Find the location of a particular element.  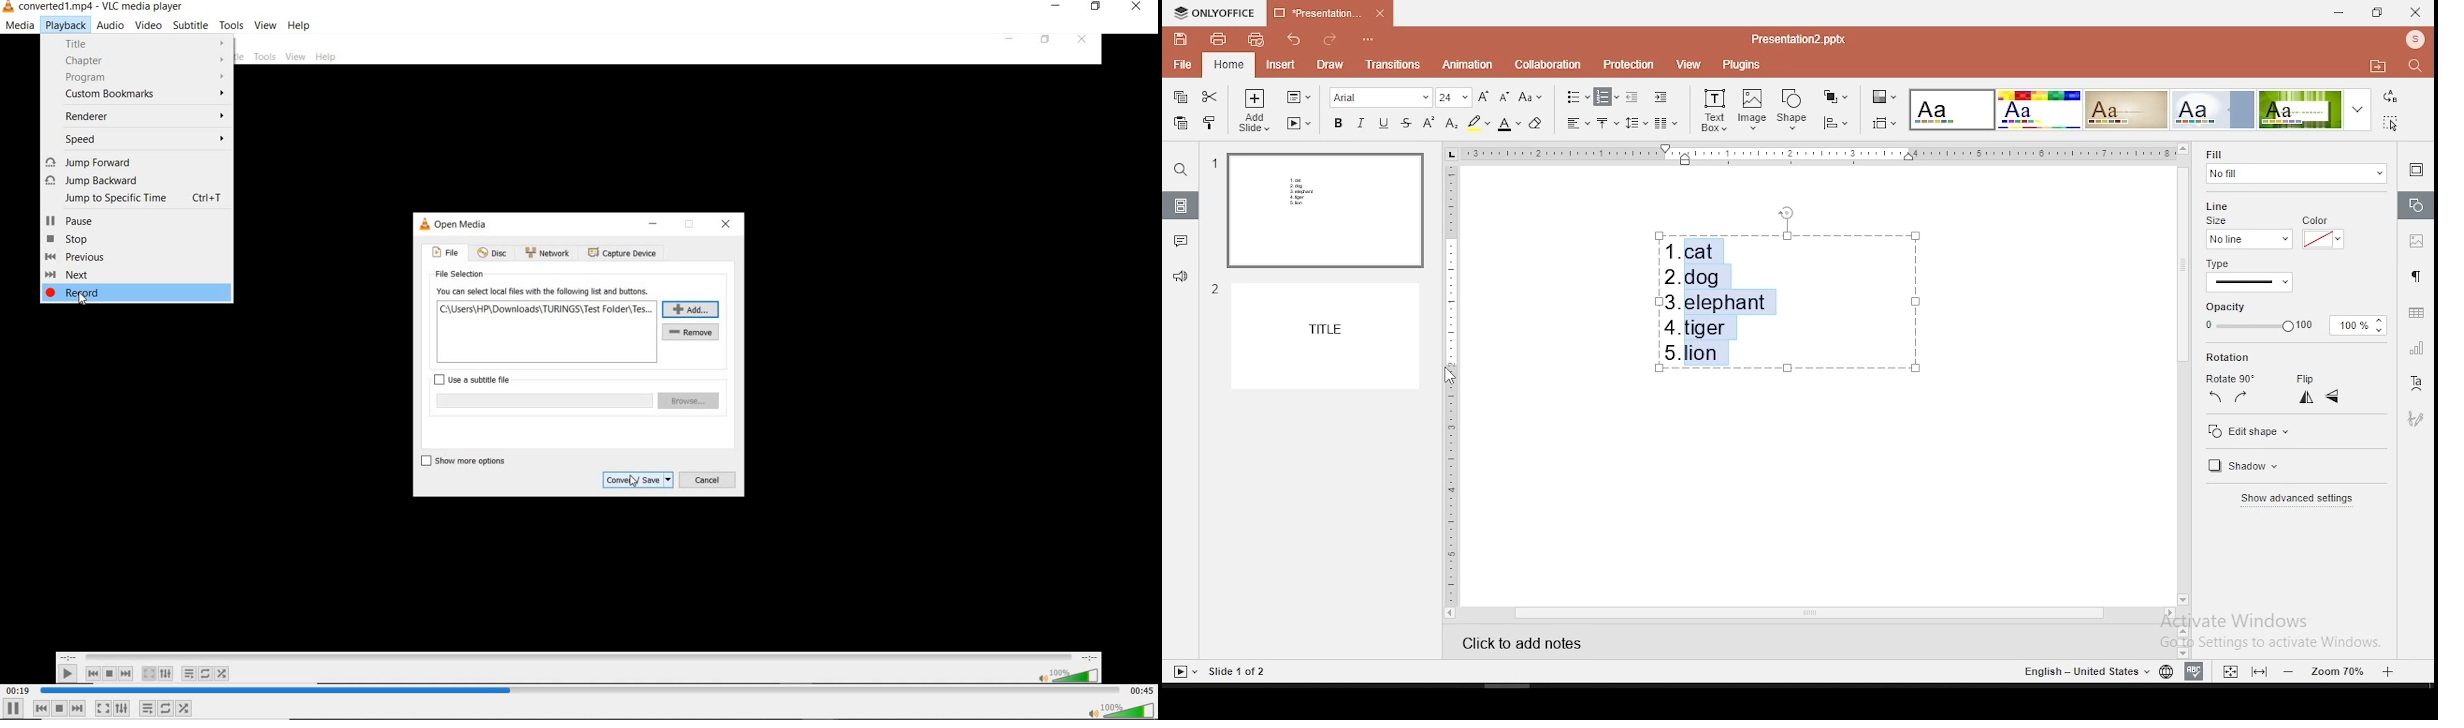

fit to width is located at coordinates (2227, 670).